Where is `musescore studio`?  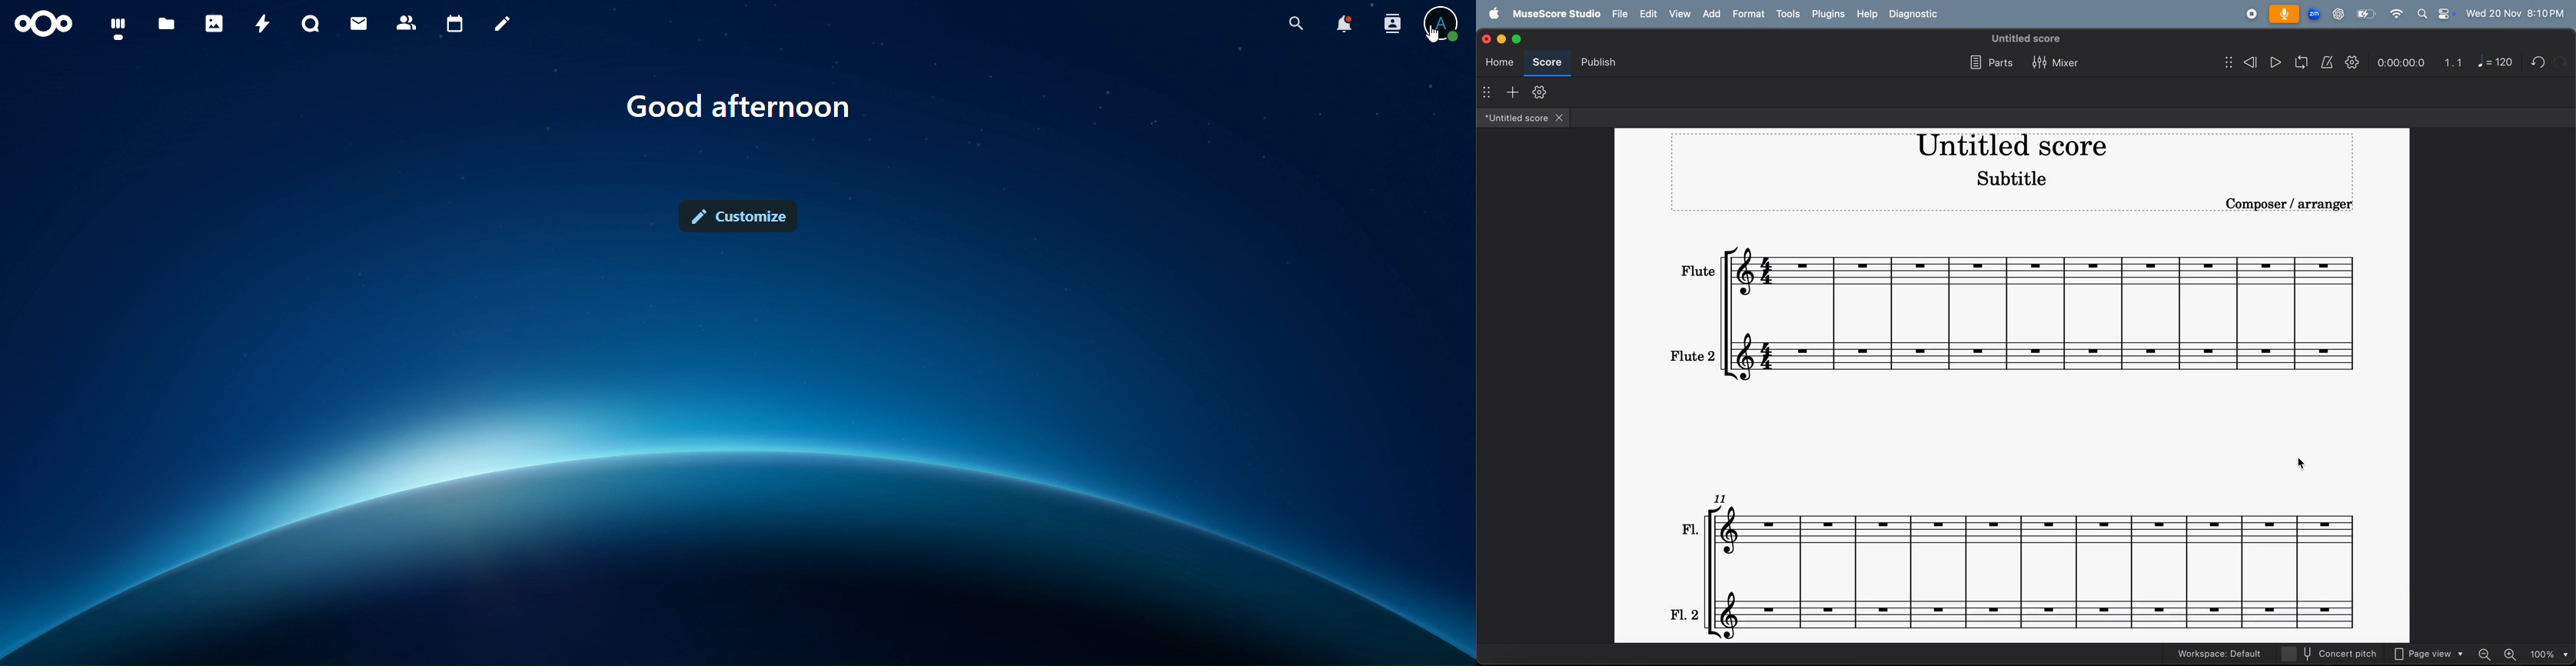
musescore studio is located at coordinates (1553, 13).